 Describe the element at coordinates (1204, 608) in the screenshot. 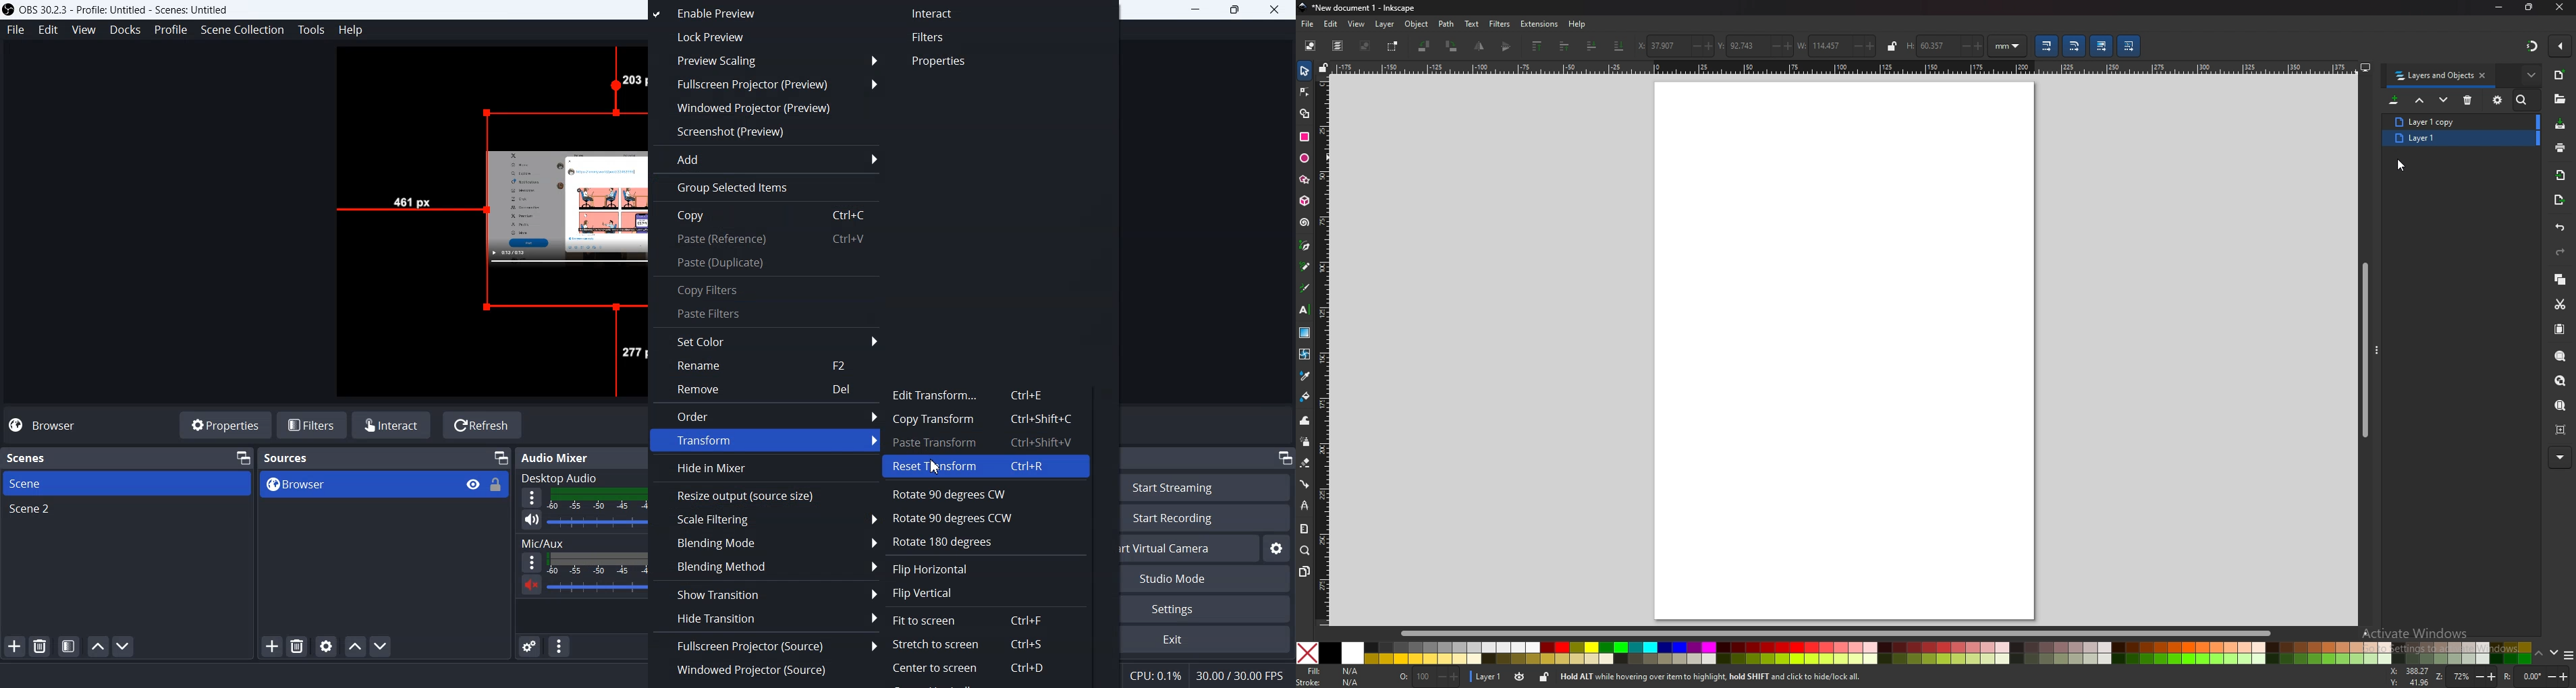

I see `Settings` at that location.